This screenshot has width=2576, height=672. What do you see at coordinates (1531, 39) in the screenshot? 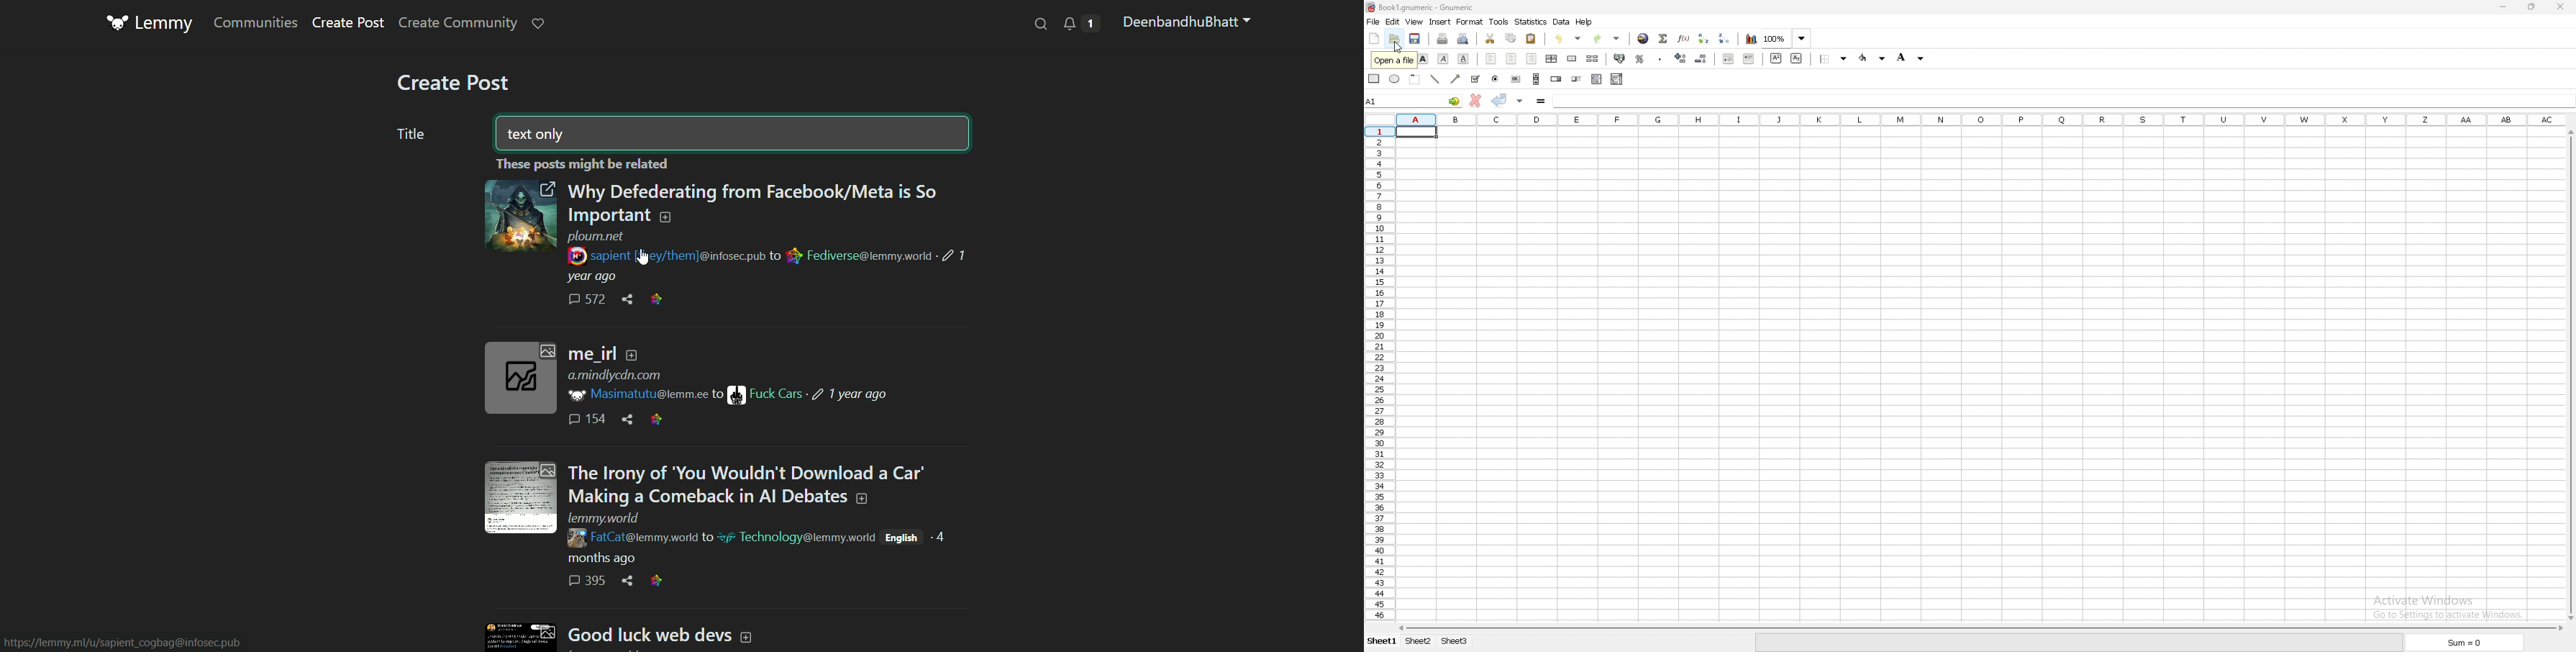
I see `paste` at bounding box center [1531, 39].